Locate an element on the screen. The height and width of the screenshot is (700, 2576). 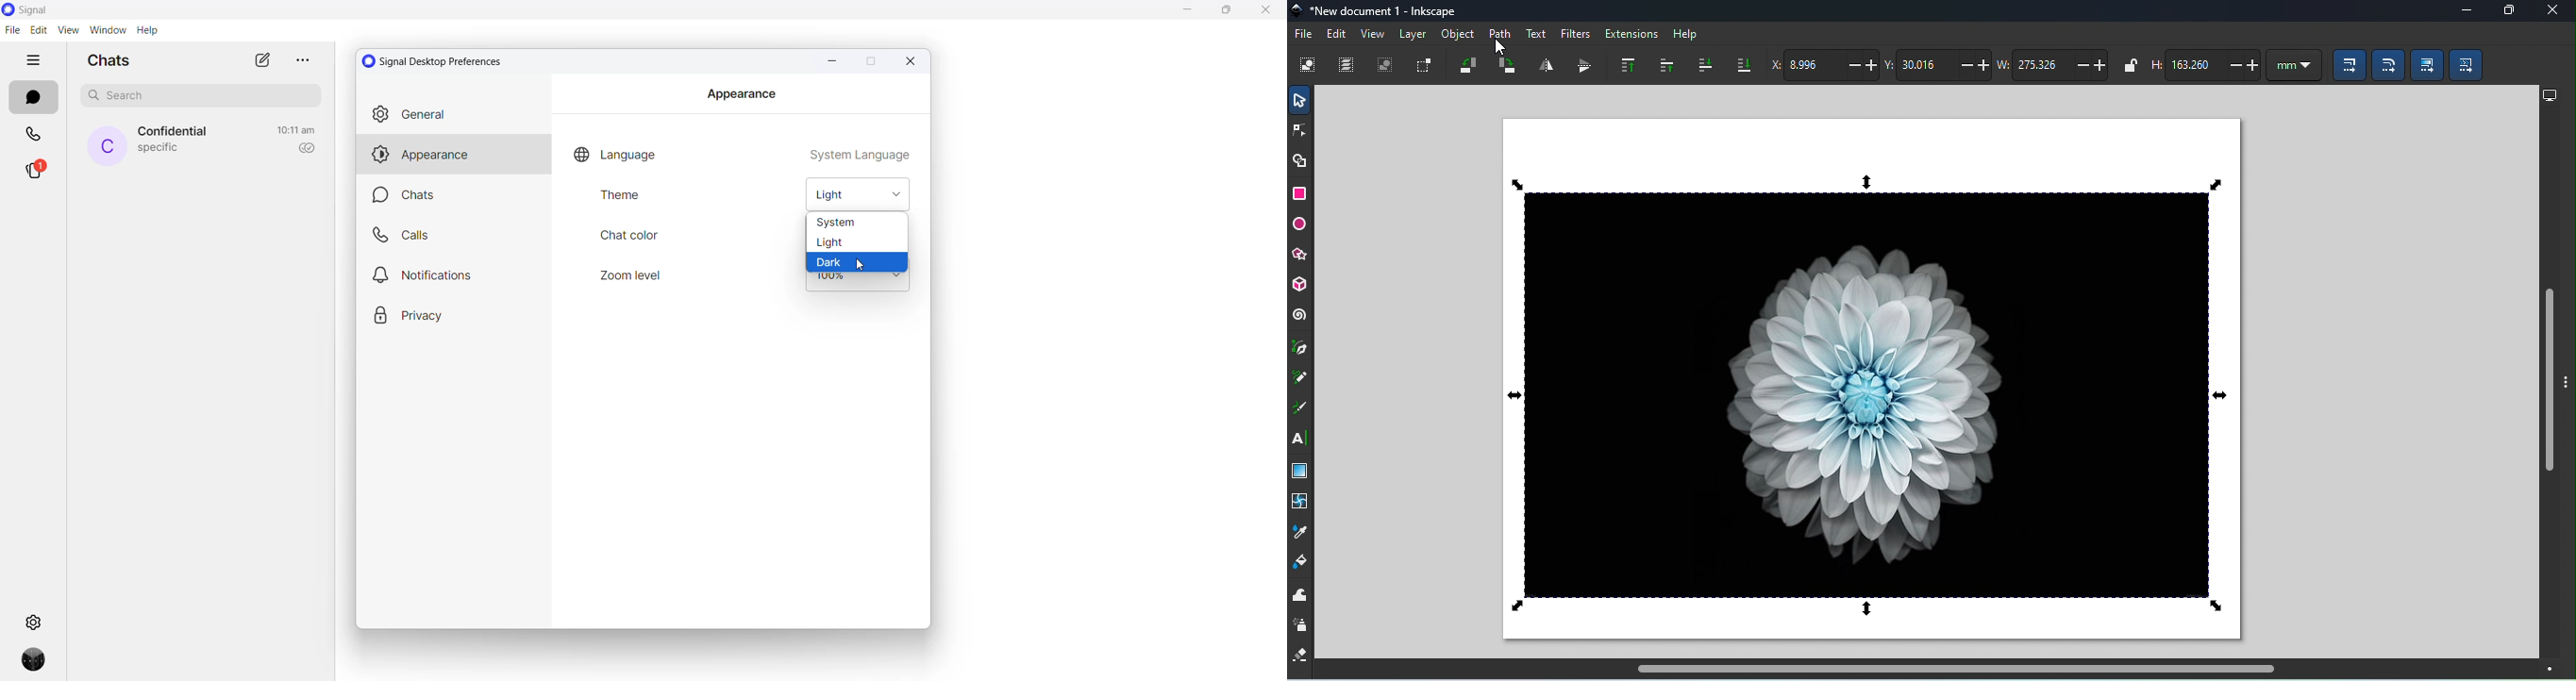
Ellipse/arc tool is located at coordinates (1302, 226).